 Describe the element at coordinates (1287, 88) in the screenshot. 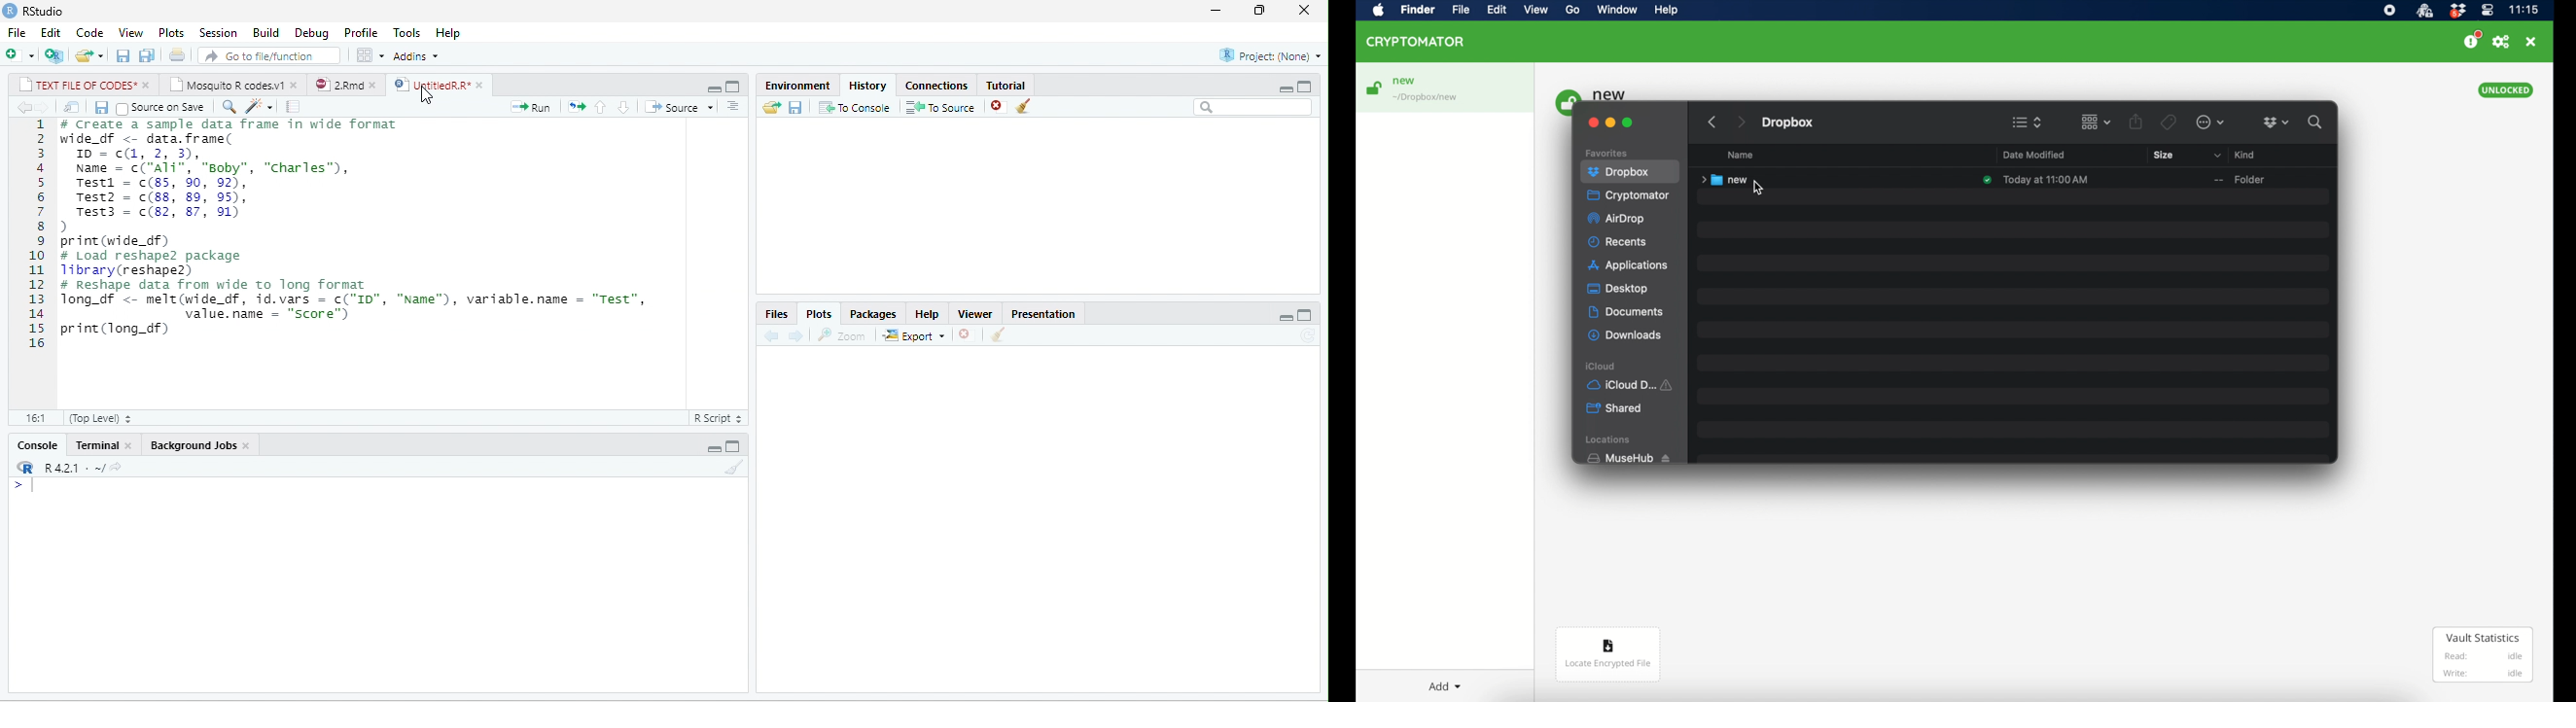

I see `minimize` at that location.